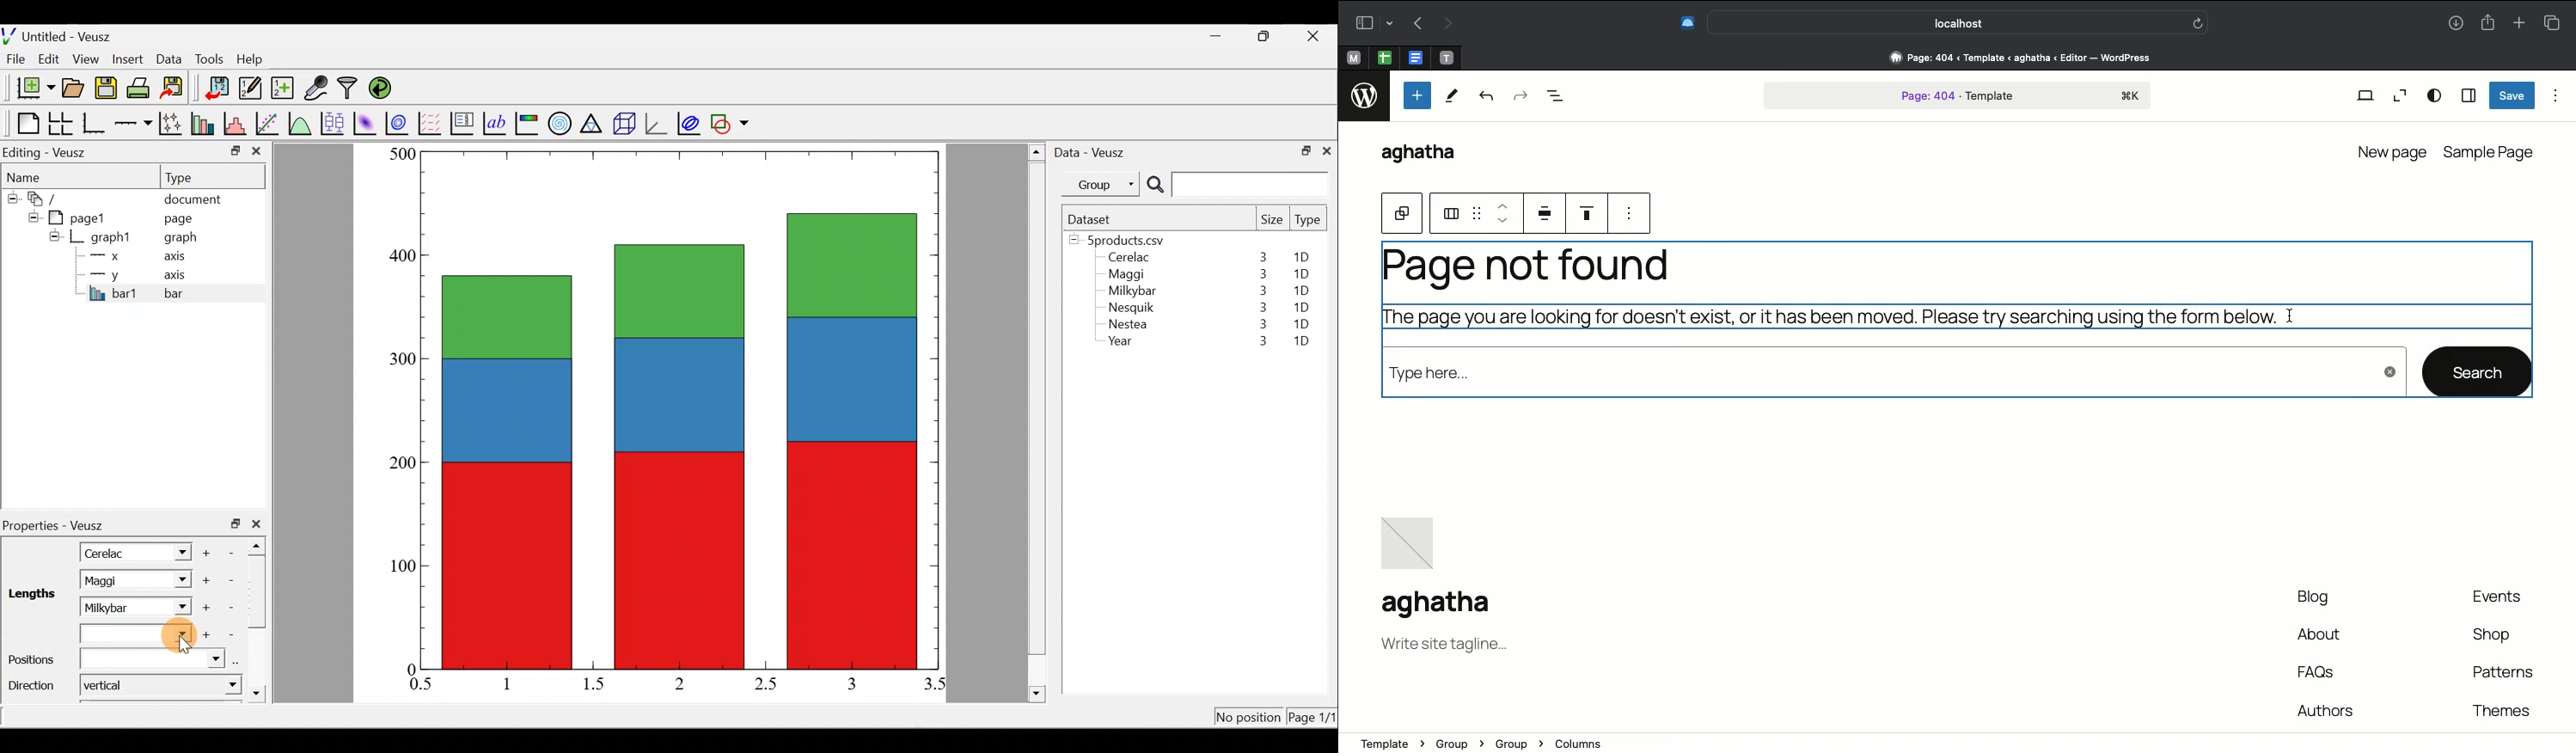 The width and height of the screenshot is (2576, 756). Describe the element at coordinates (2289, 315) in the screenshot. I see `Click to write` at that location.